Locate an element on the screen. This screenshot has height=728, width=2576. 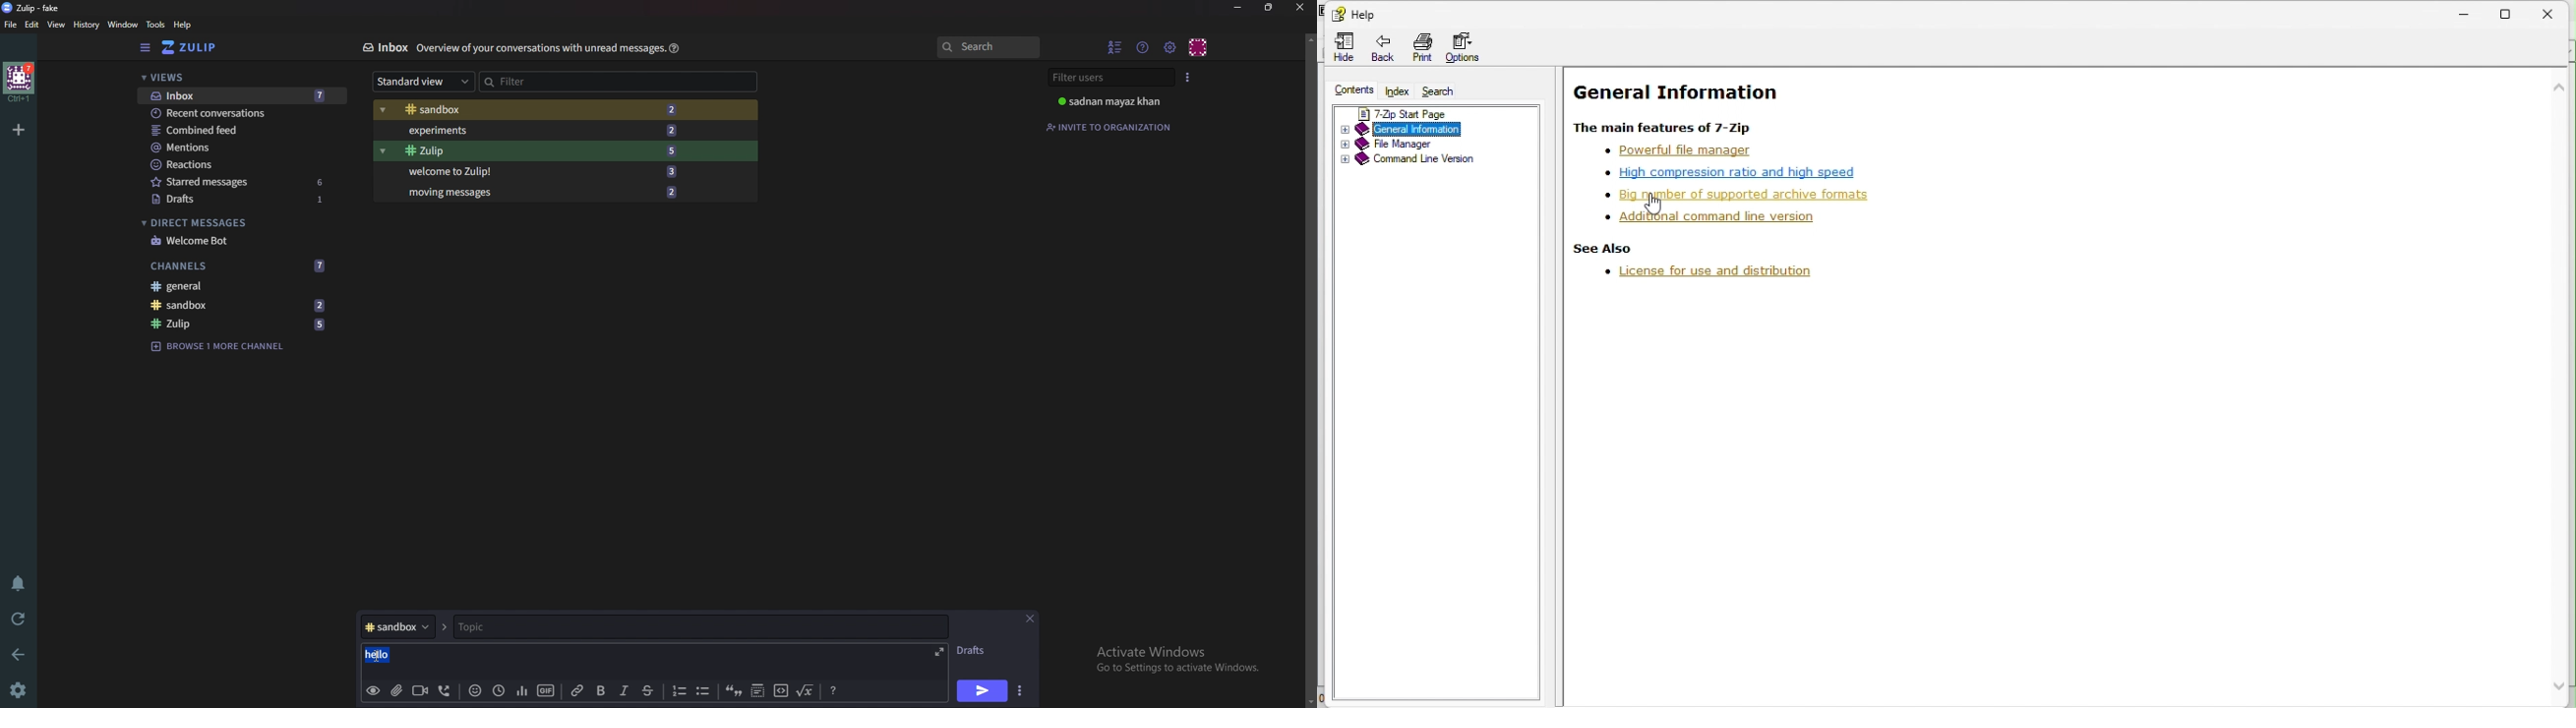
back is located at coordinates (1380, 45).